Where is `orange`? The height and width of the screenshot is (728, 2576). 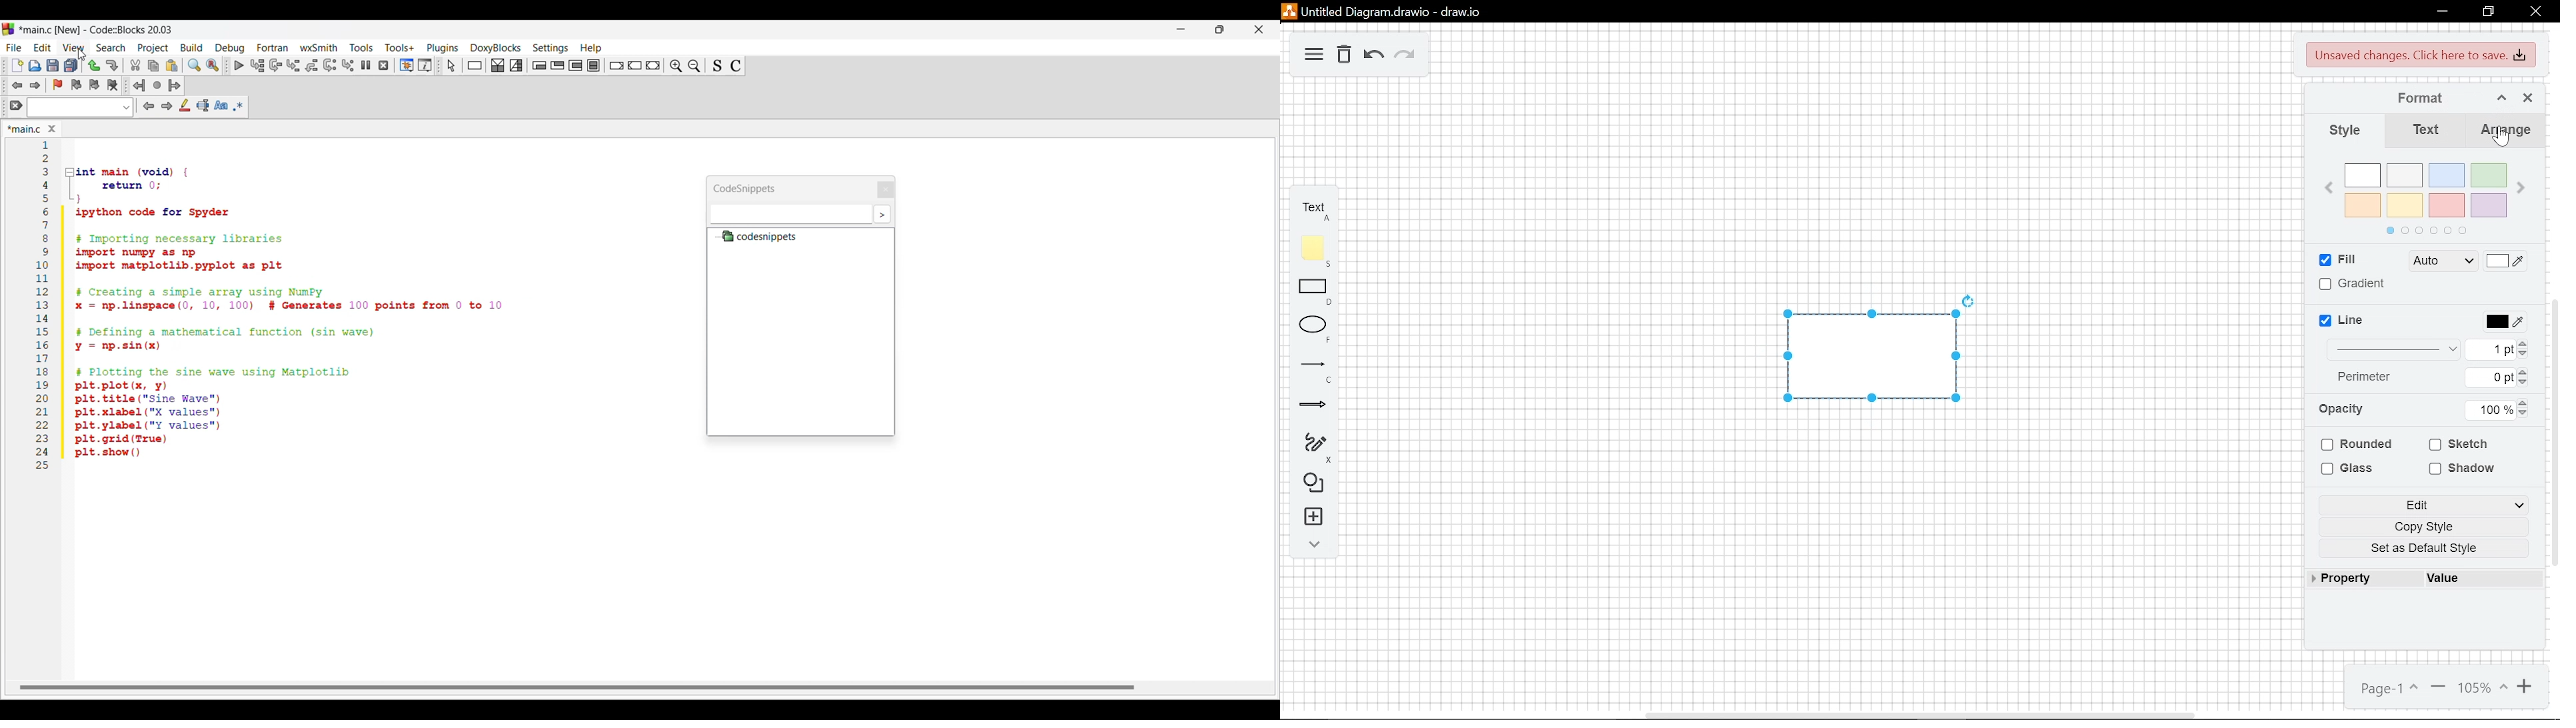
orange is located at coordinates (2363, 205).